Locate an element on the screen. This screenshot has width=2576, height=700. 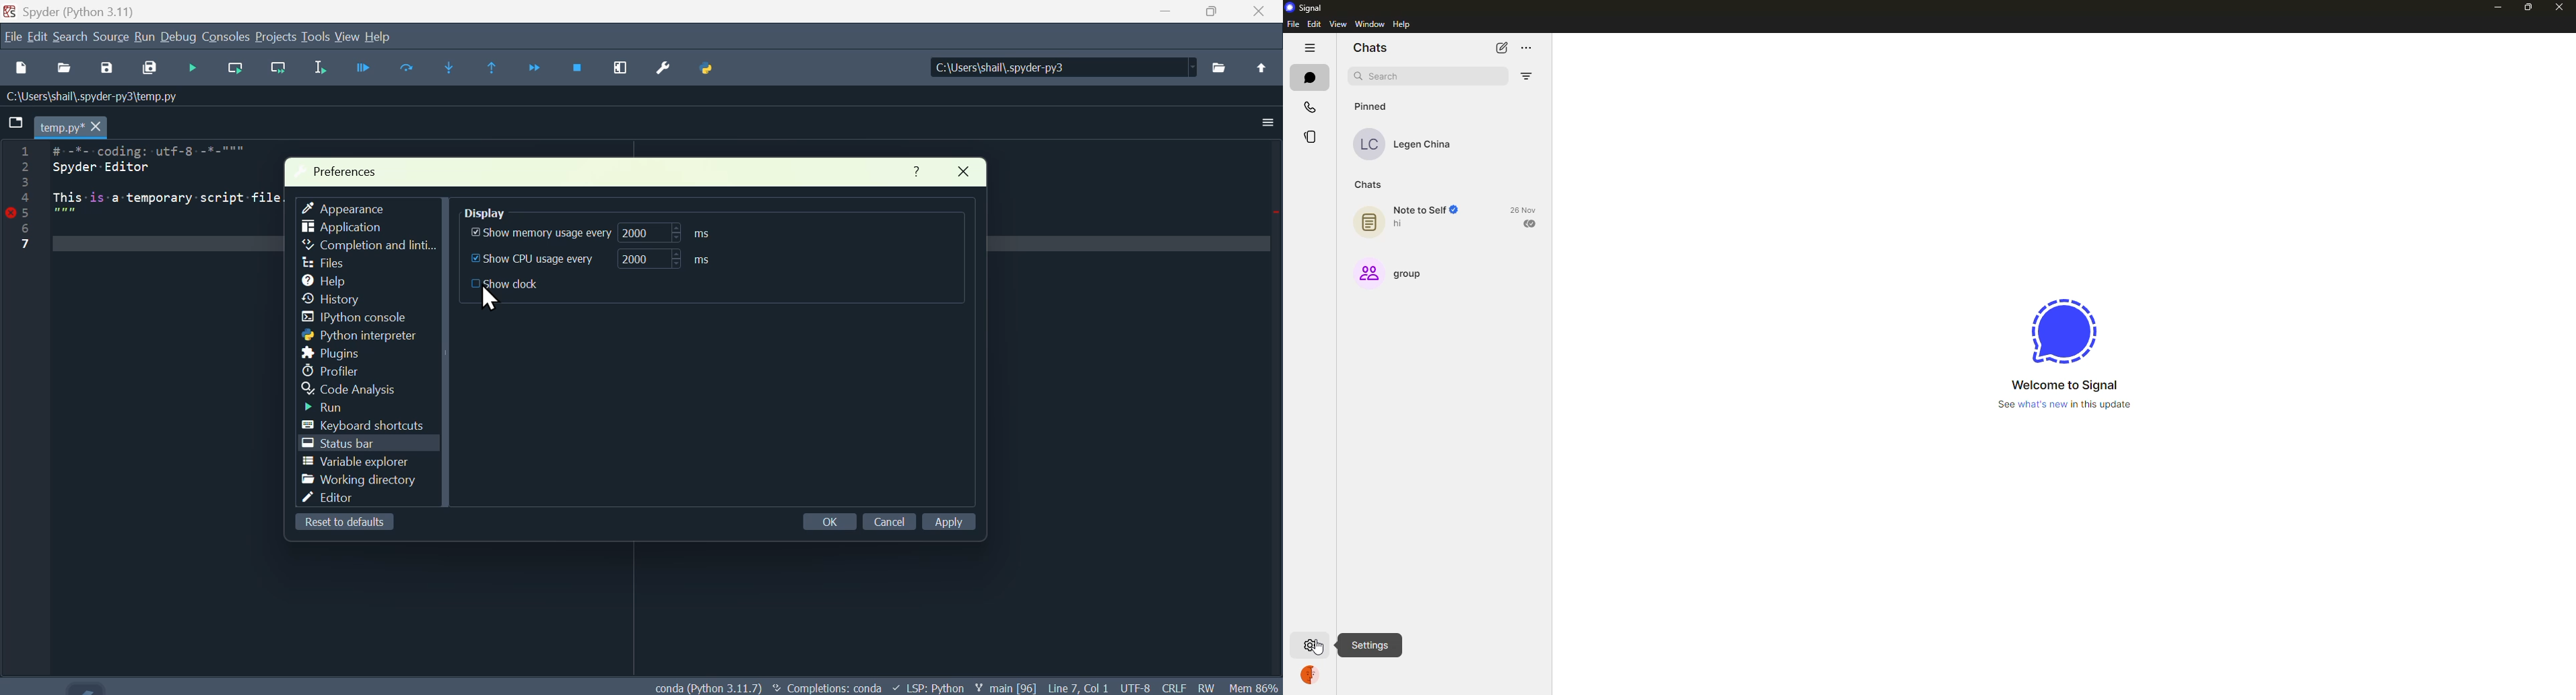
:\Users\shal\.spyder-py3\temp.py is located at coordinates (88, 98).